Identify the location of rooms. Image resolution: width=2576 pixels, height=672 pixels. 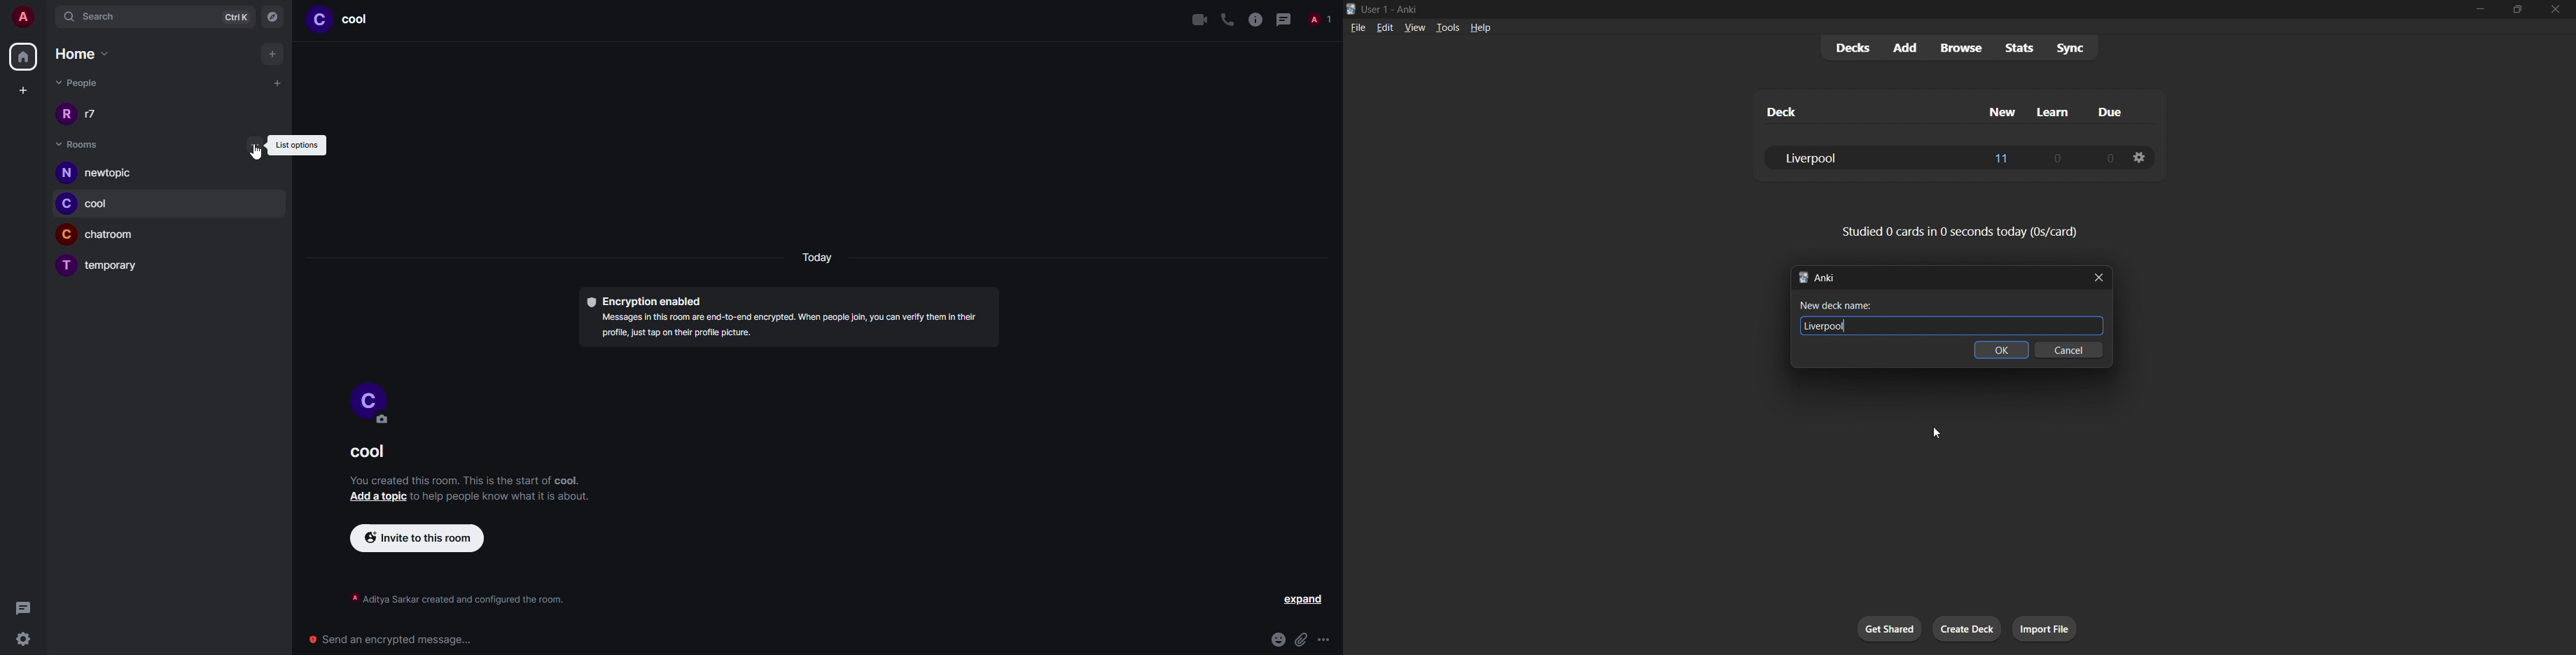
(78, 144).